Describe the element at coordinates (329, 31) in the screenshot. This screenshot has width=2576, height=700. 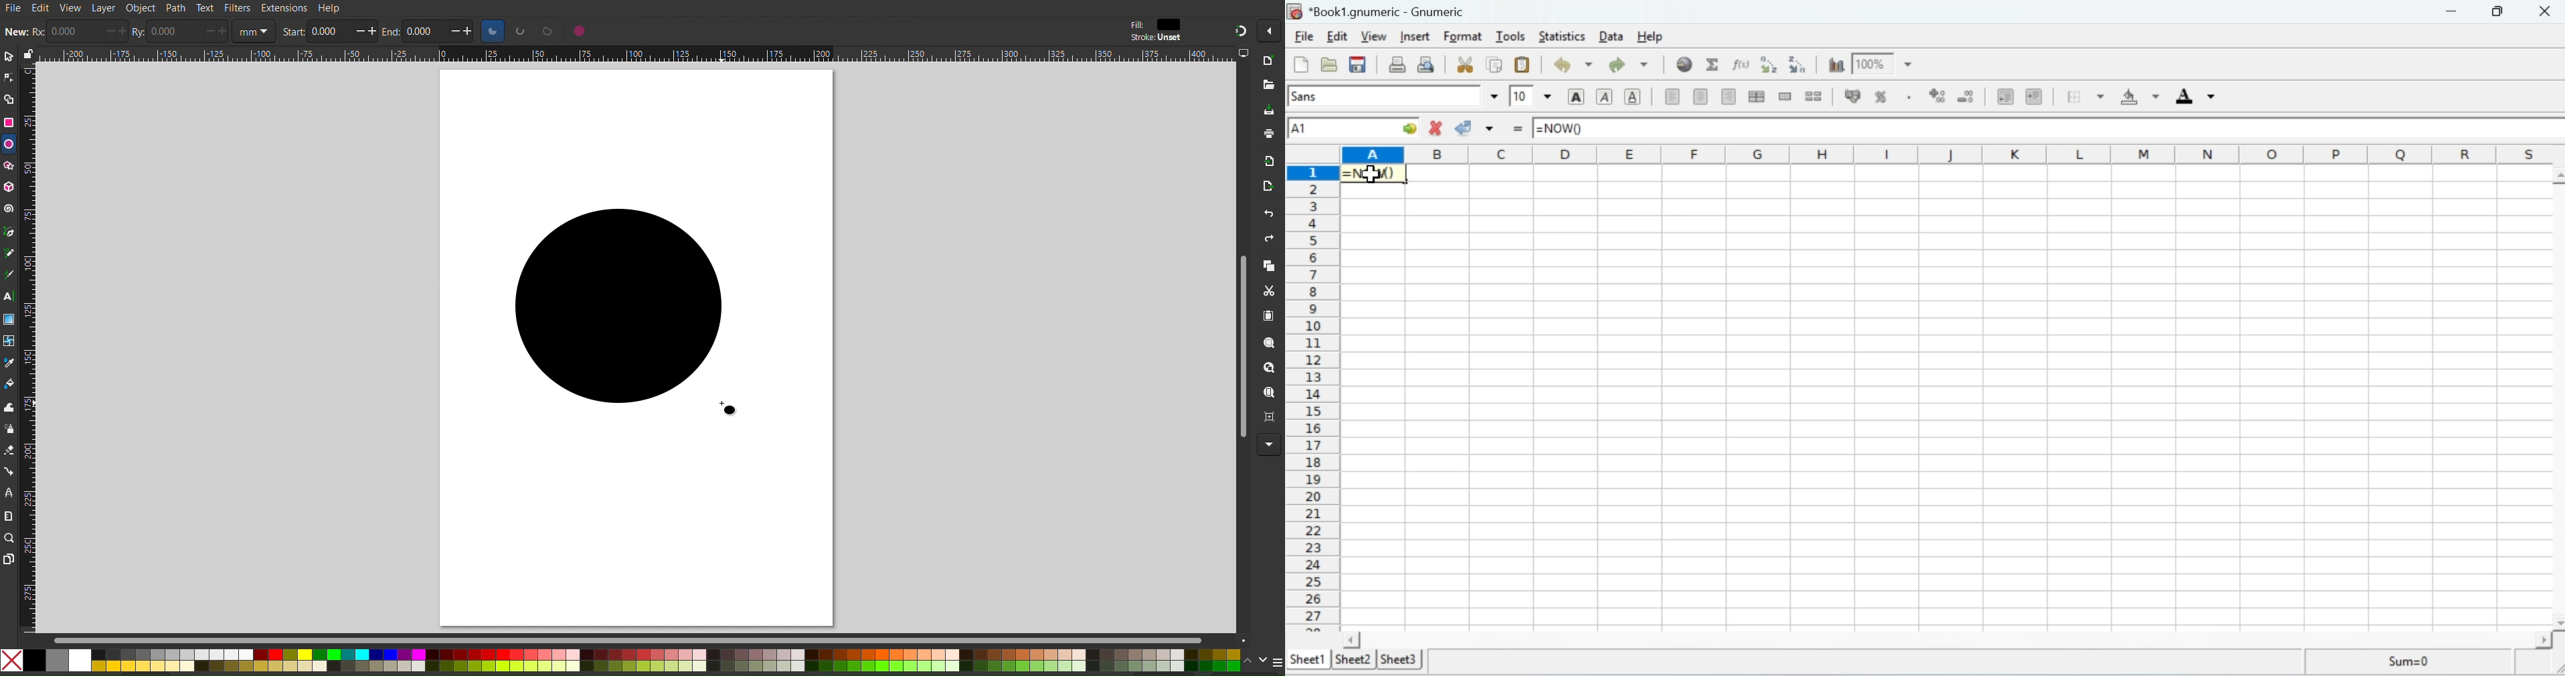
I see `0` at that location.